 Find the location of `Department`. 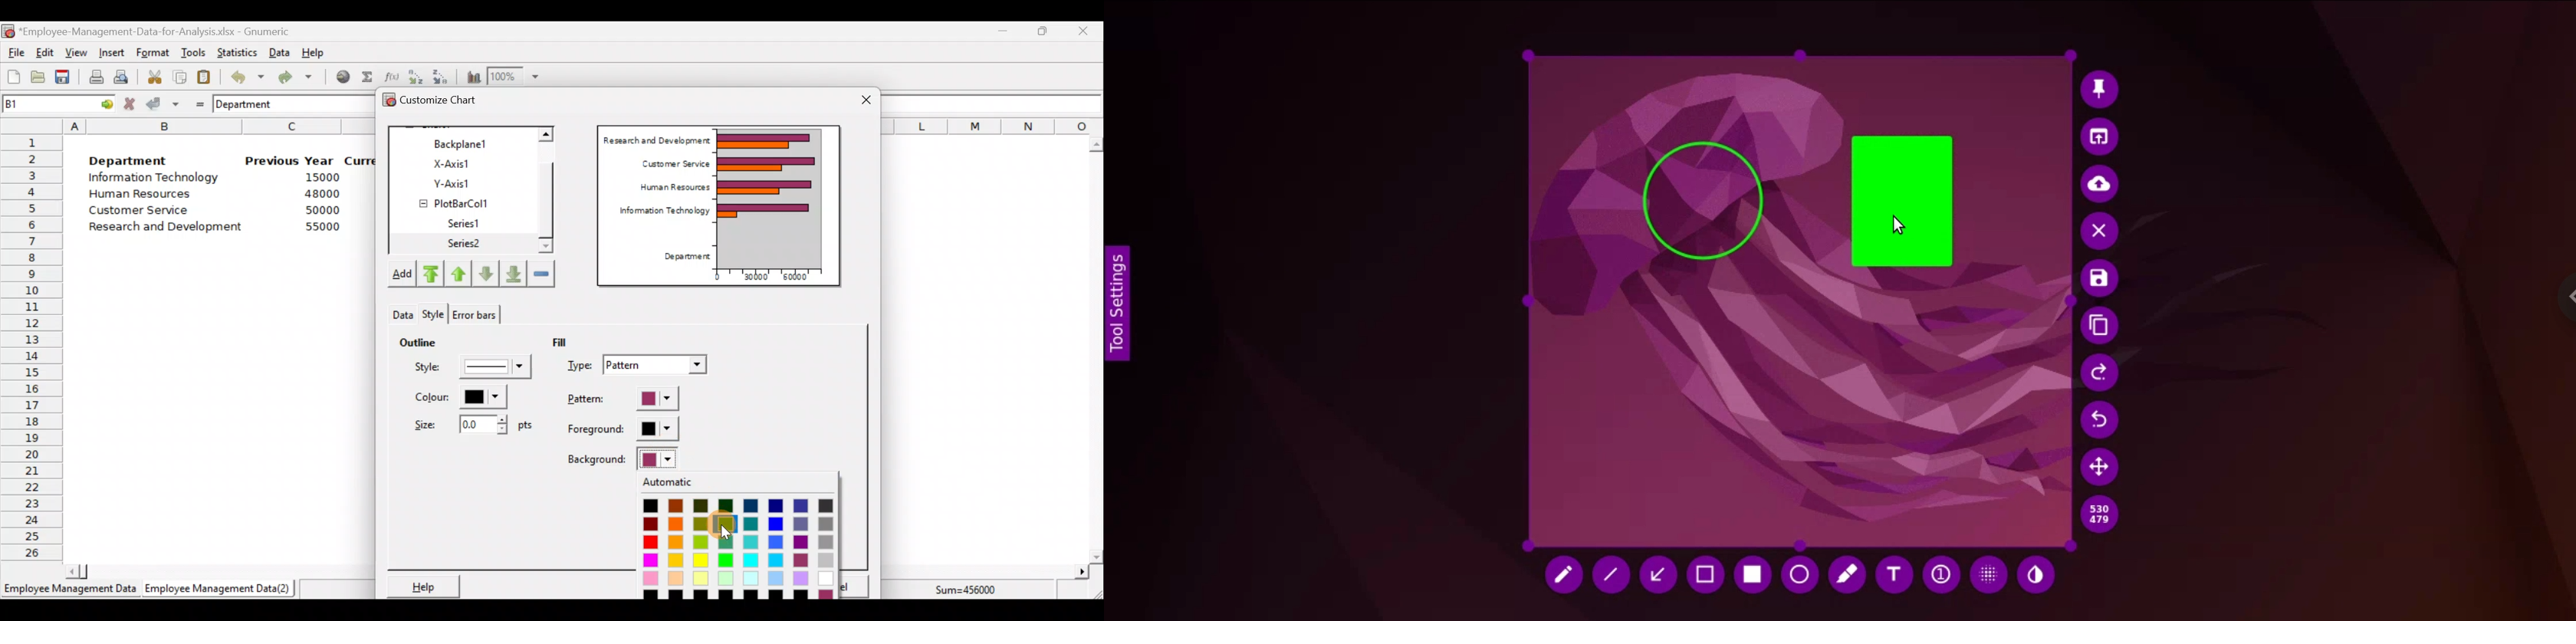

Department is located at coordinates (251, 104).